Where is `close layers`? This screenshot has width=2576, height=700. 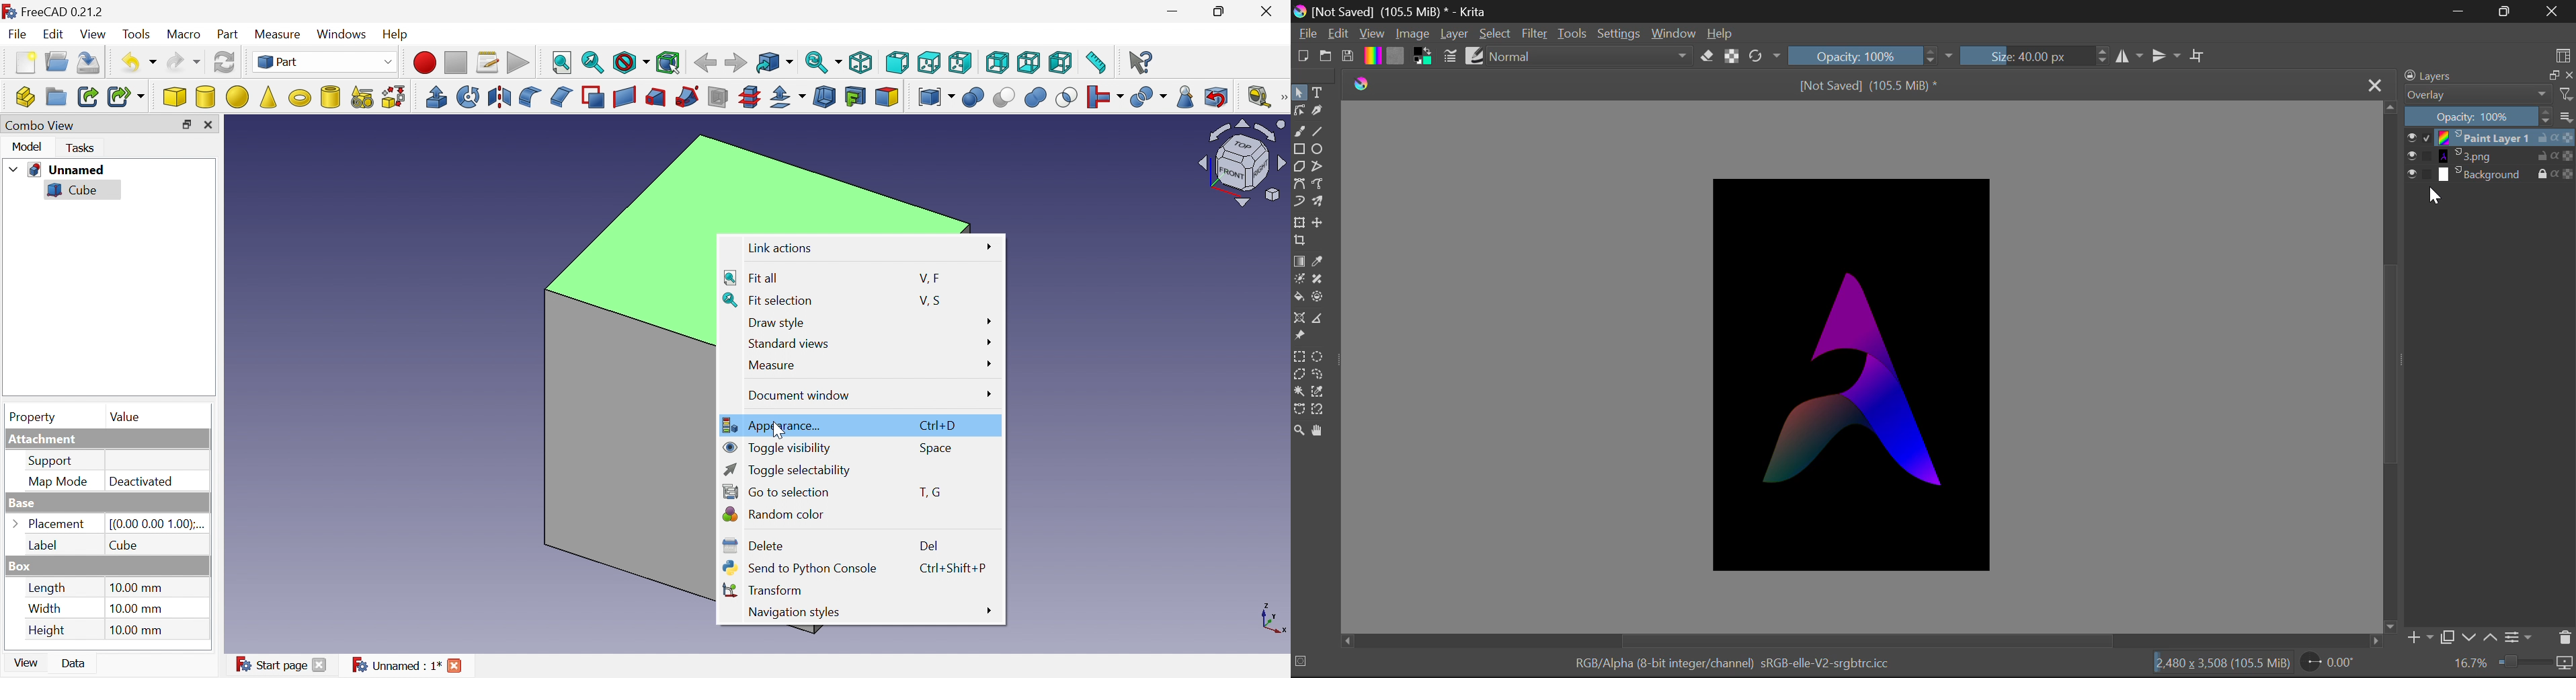
close layers is located at coordinates (2568, 76).